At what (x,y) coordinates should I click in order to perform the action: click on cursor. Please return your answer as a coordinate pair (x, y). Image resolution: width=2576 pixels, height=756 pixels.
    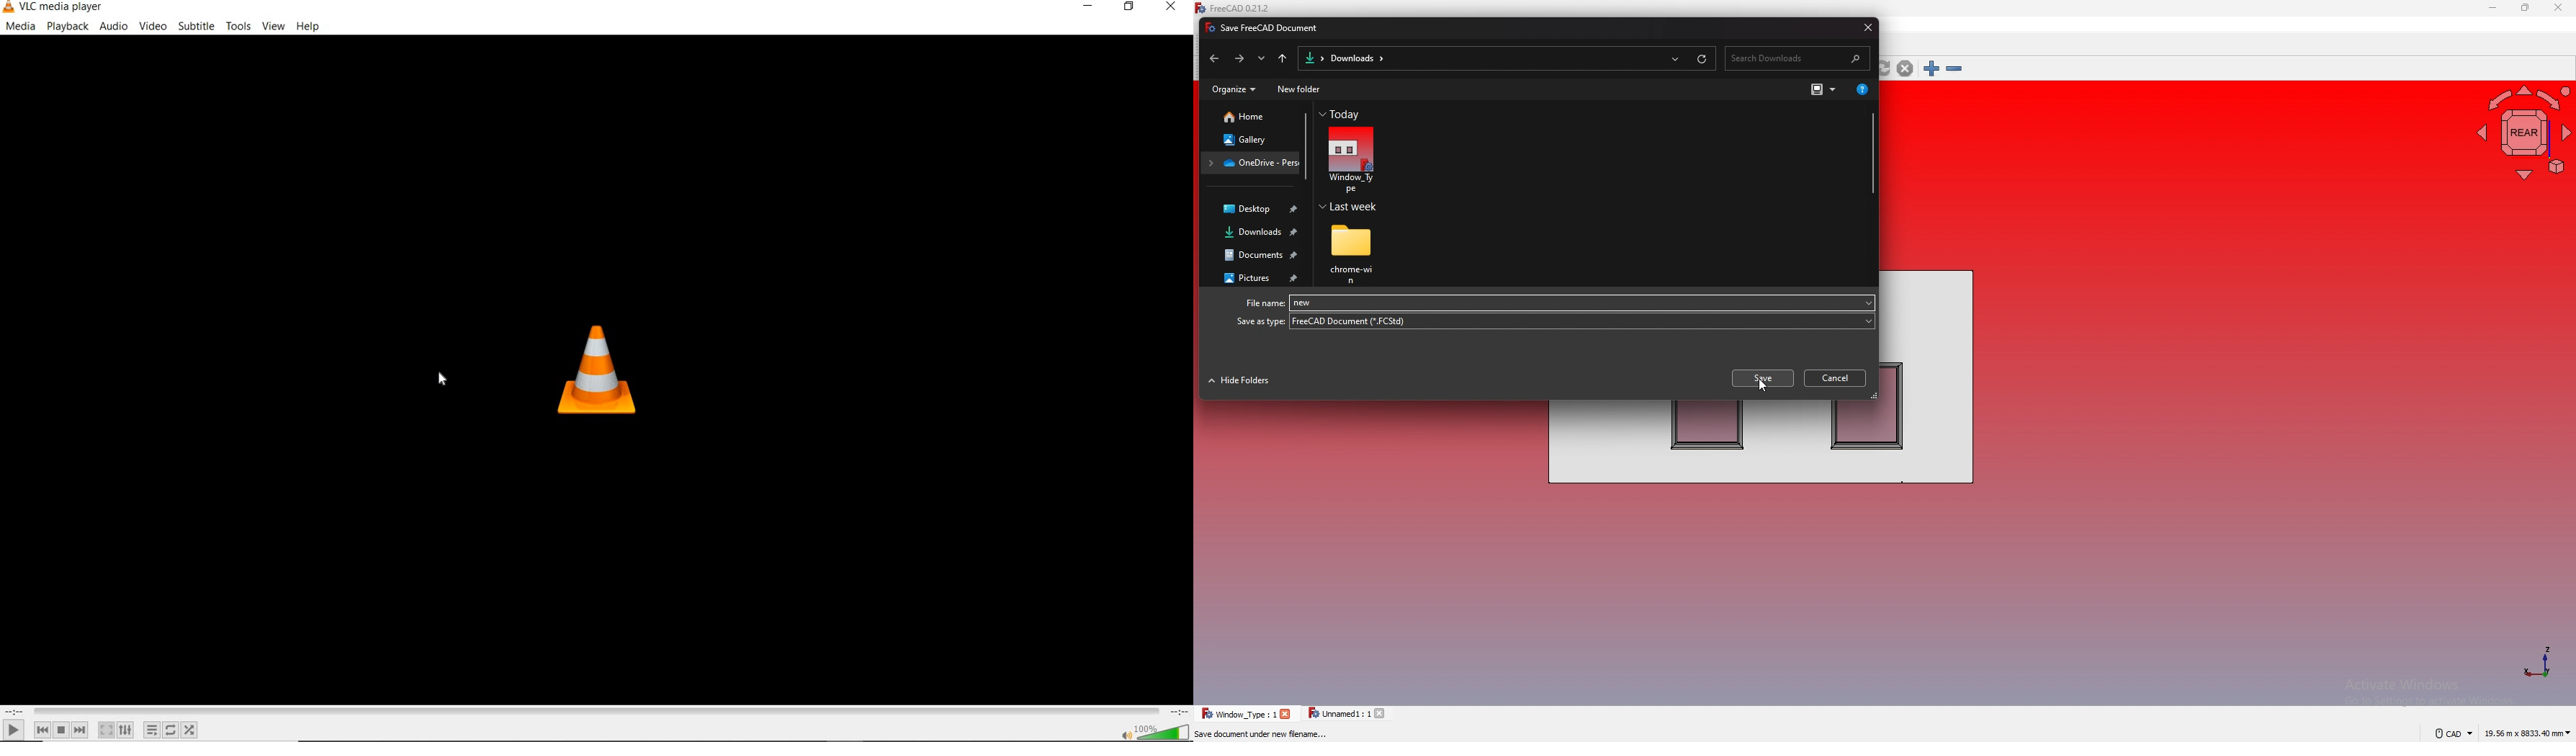
    Looking at the image, I should click on (1764, 387).